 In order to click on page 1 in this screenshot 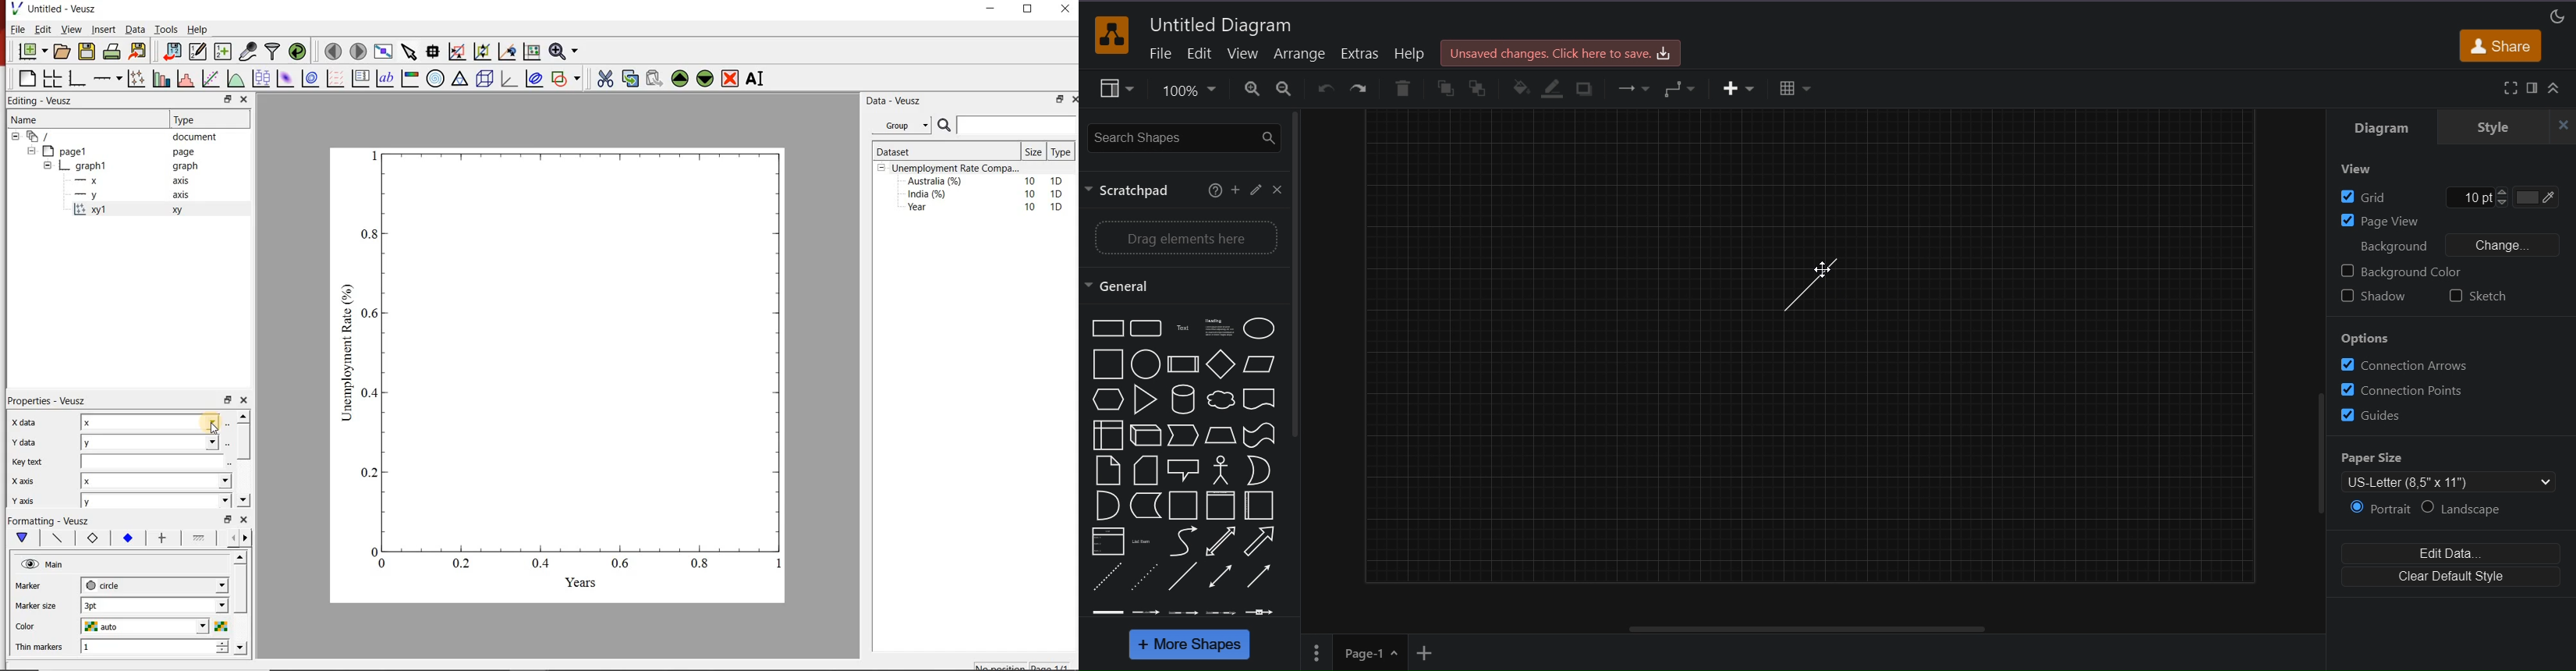, I will do `click(1370, 652)`.